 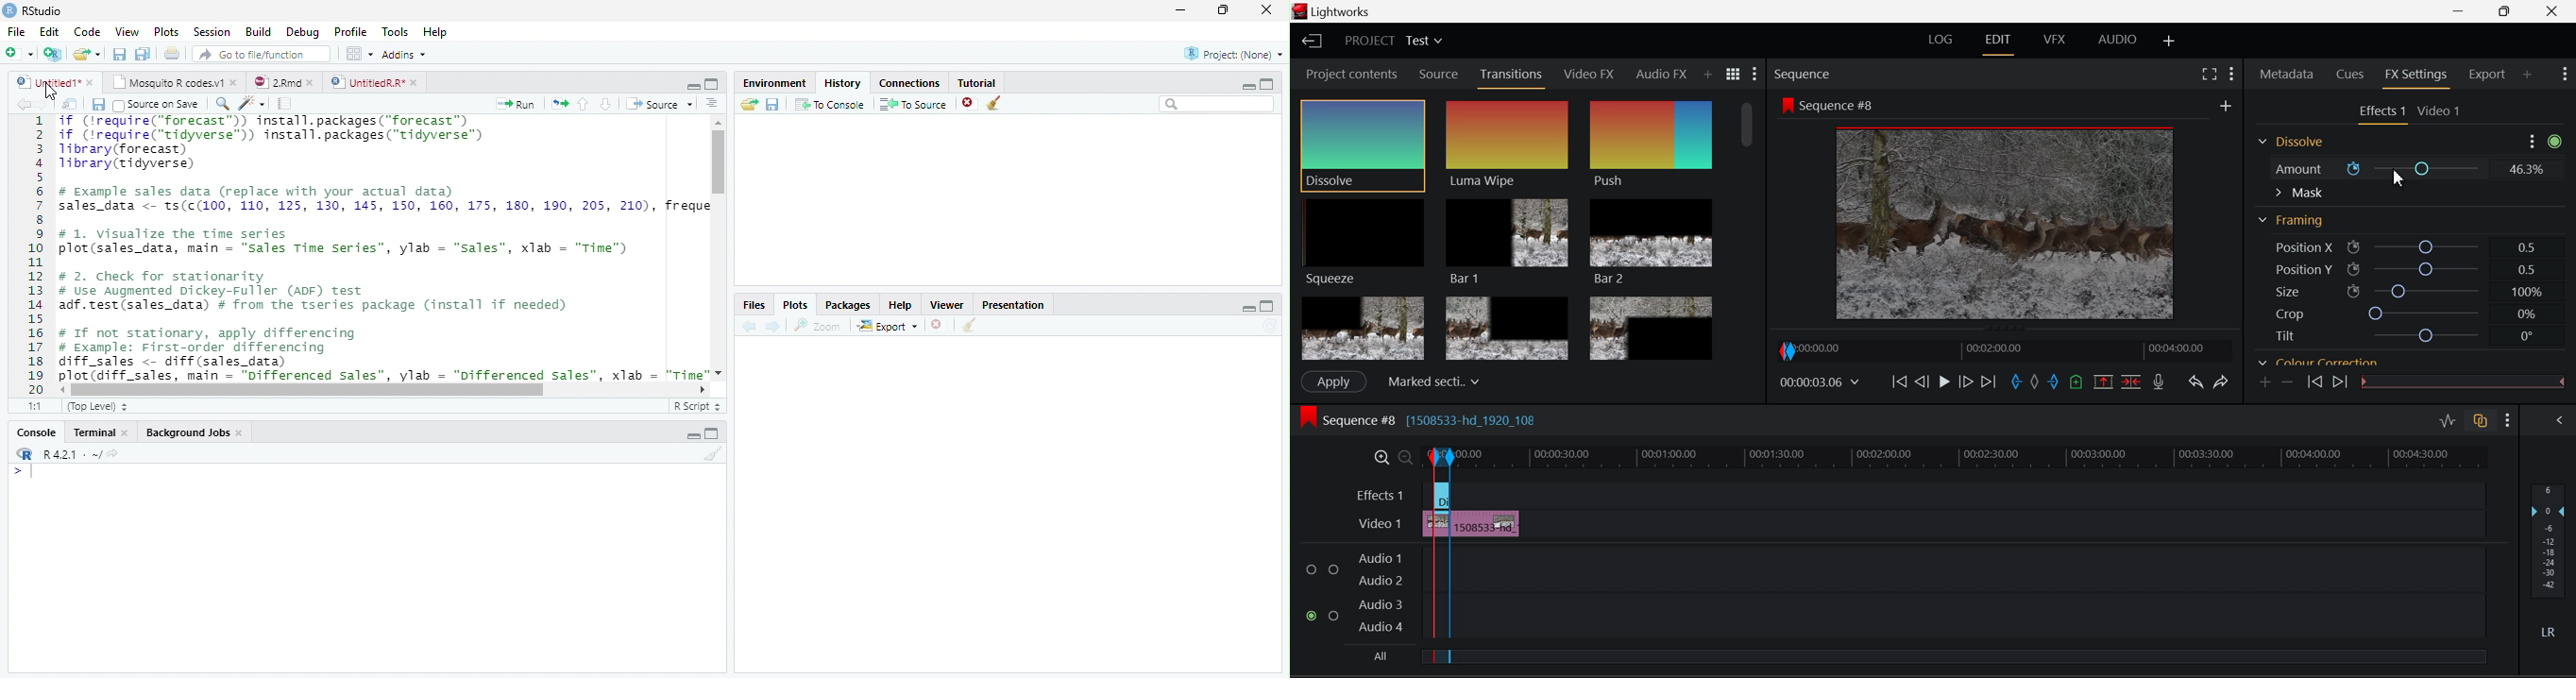 What do you see at coordinates (100, 432) in the screenshot?
I see `Terminal` at bounding box center [100, 432].